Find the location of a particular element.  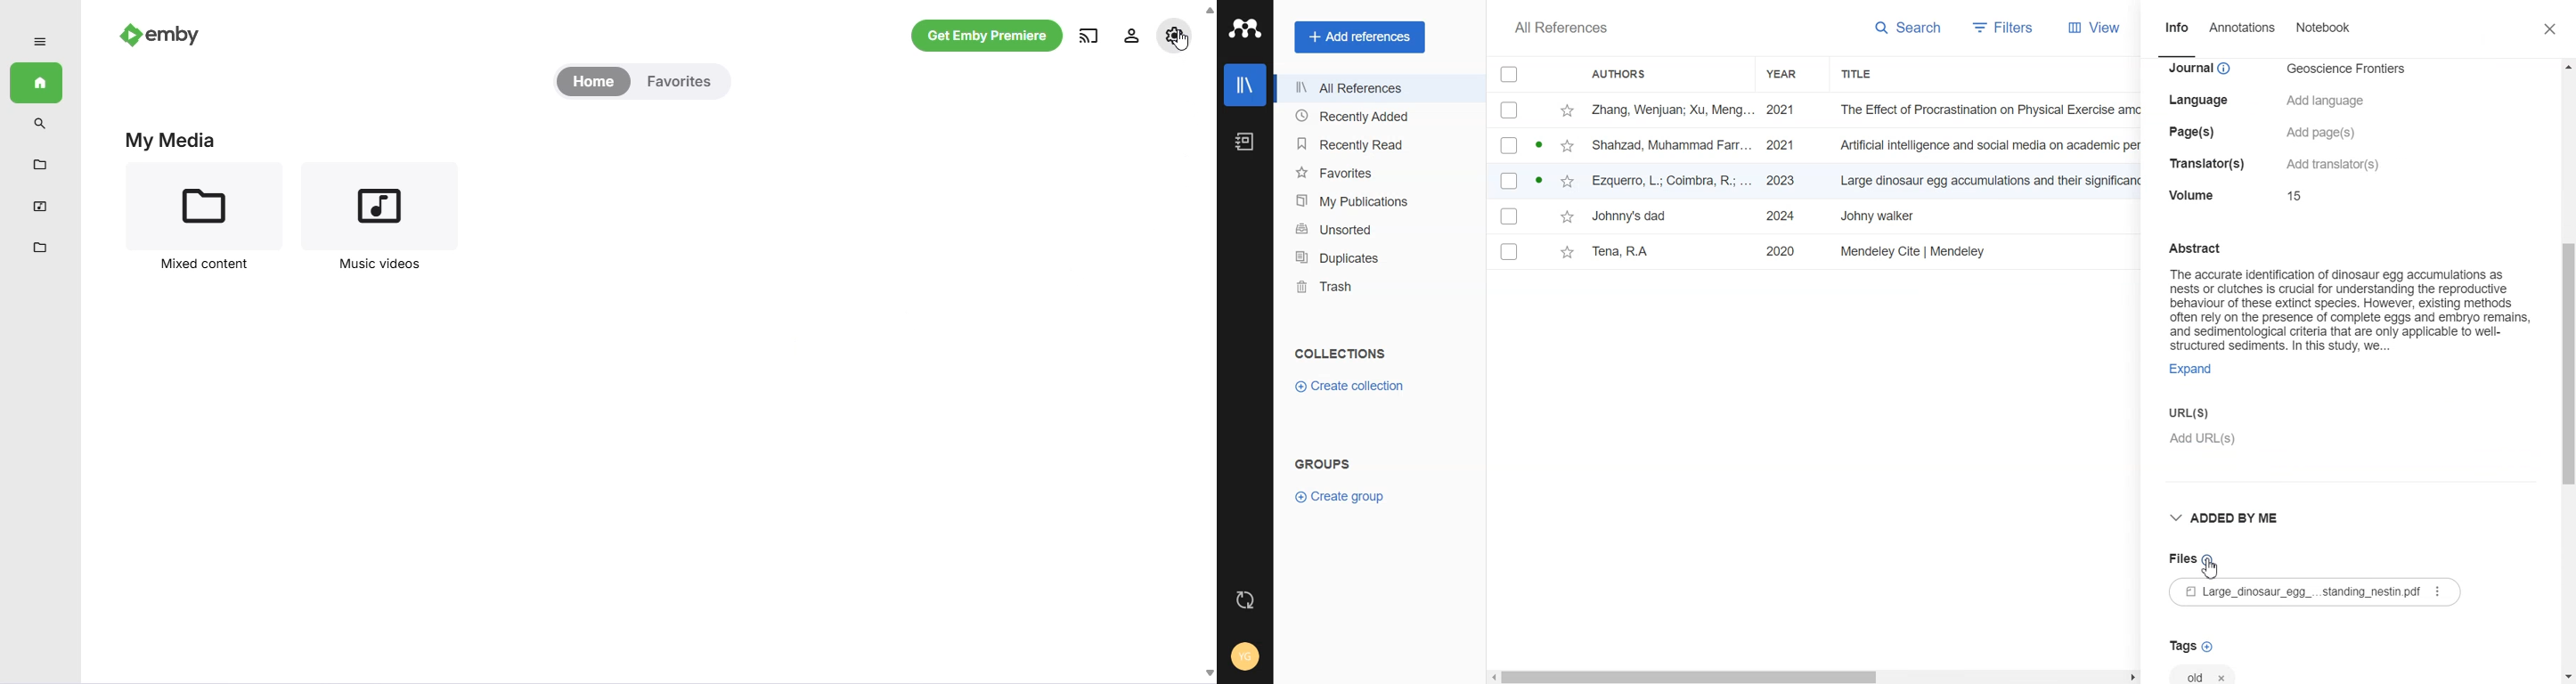

Close is located at coordinates (2552, 30).